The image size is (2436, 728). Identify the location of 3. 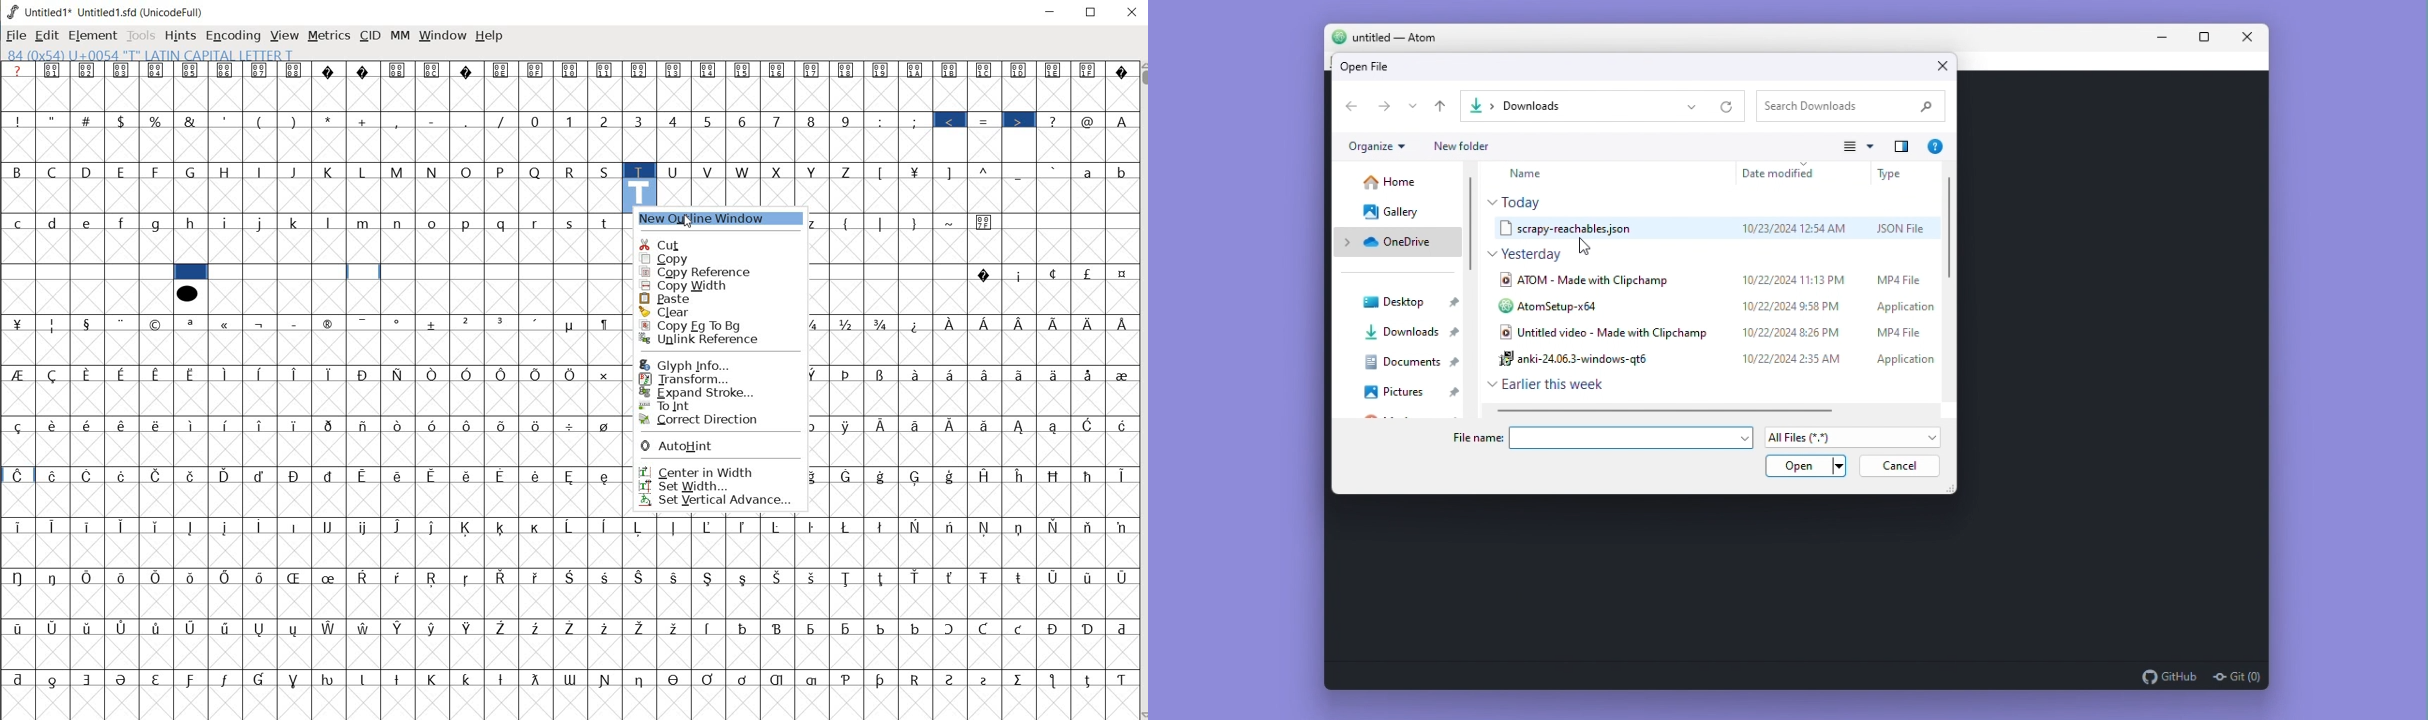
(641, 122).